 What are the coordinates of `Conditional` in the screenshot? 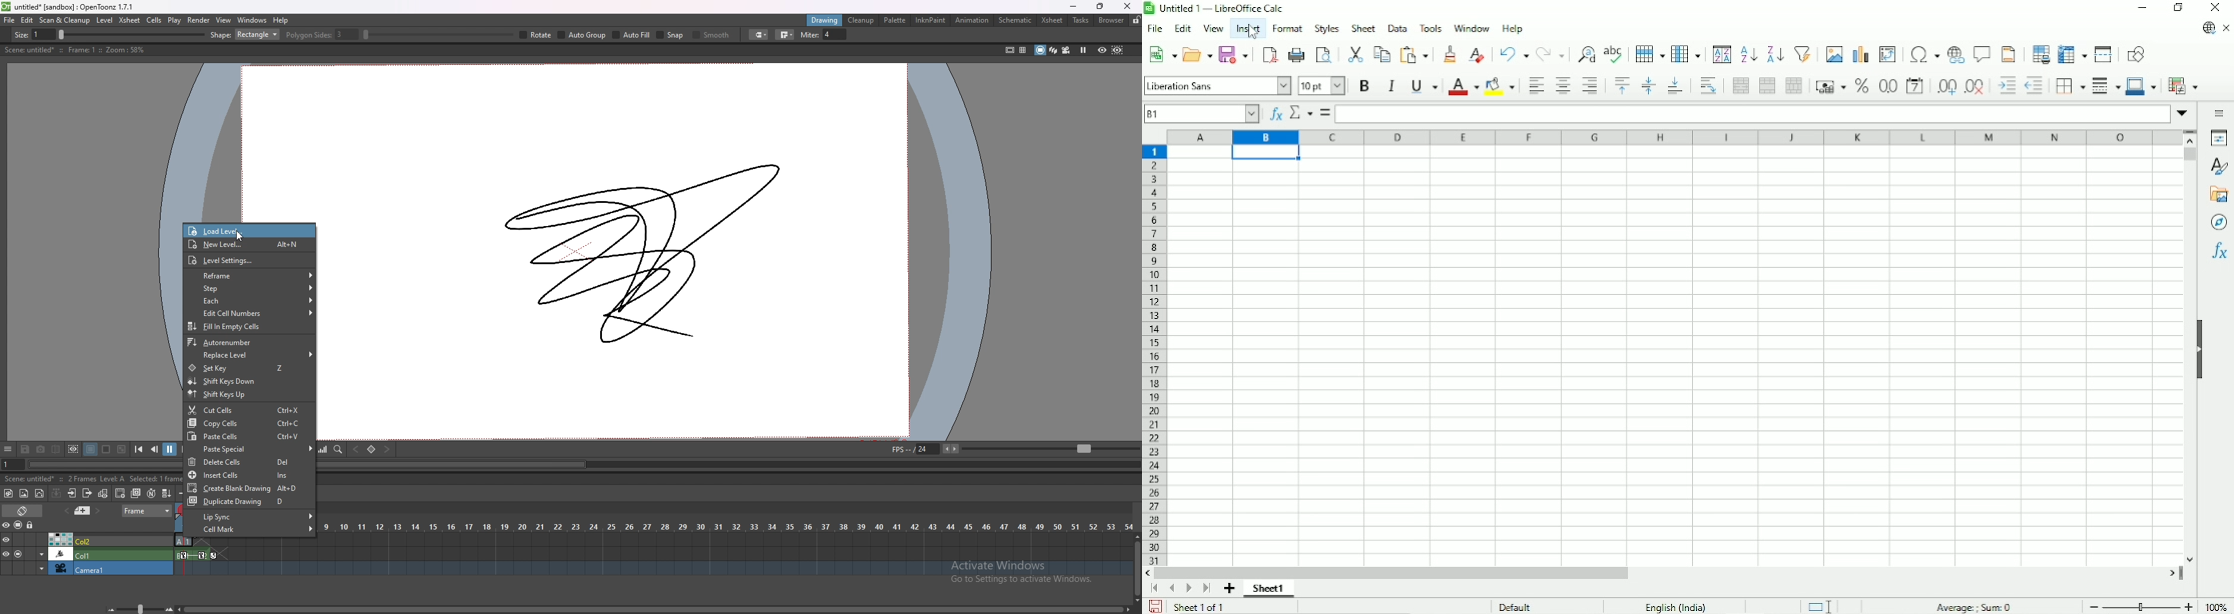 It's located at (2182, 85).